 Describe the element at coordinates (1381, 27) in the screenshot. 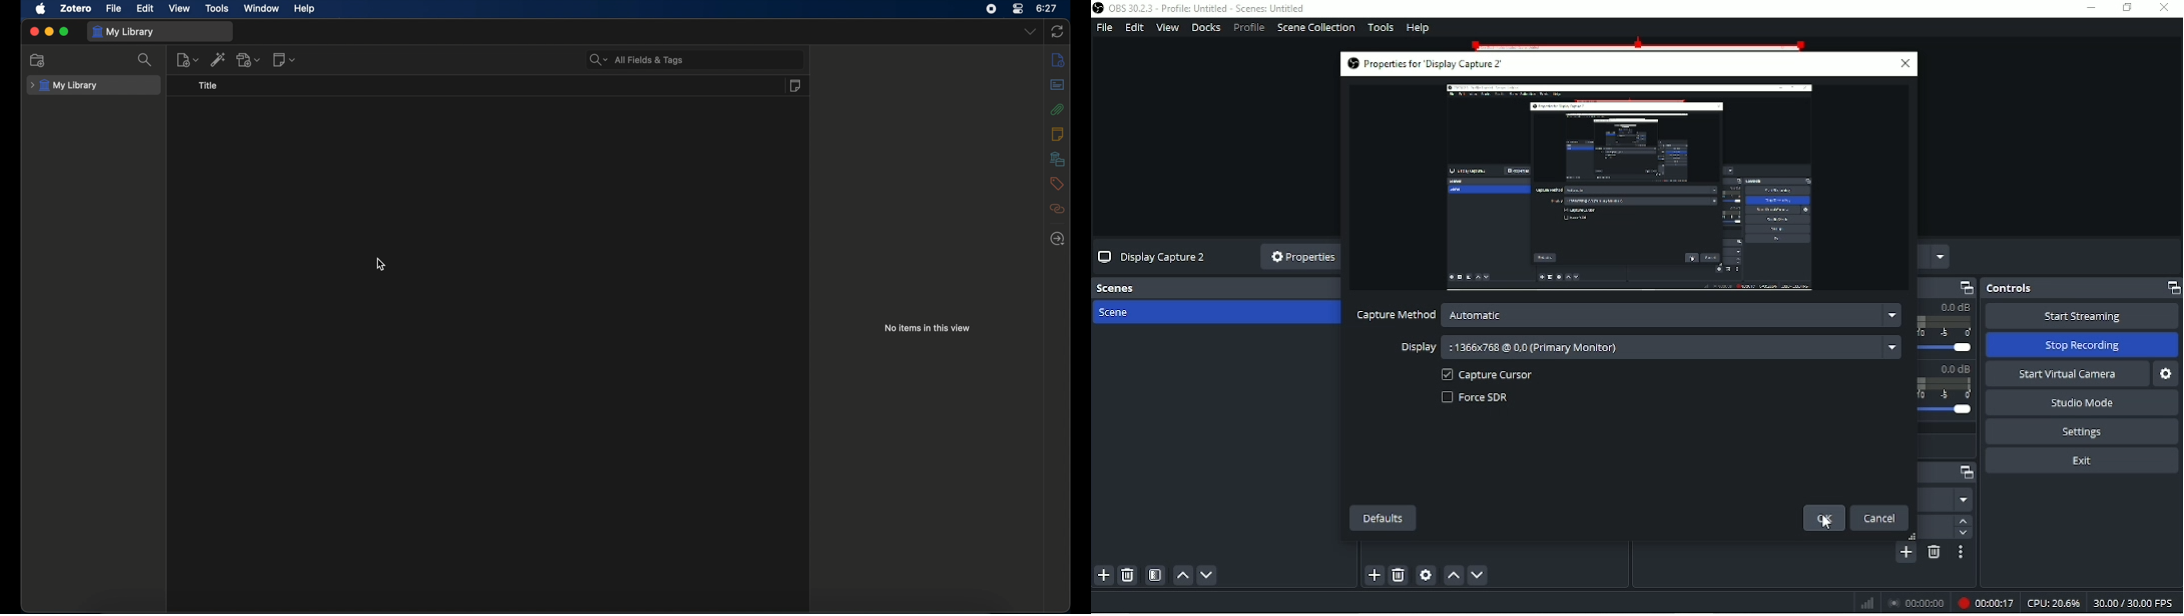

I see `Tools` at that location.